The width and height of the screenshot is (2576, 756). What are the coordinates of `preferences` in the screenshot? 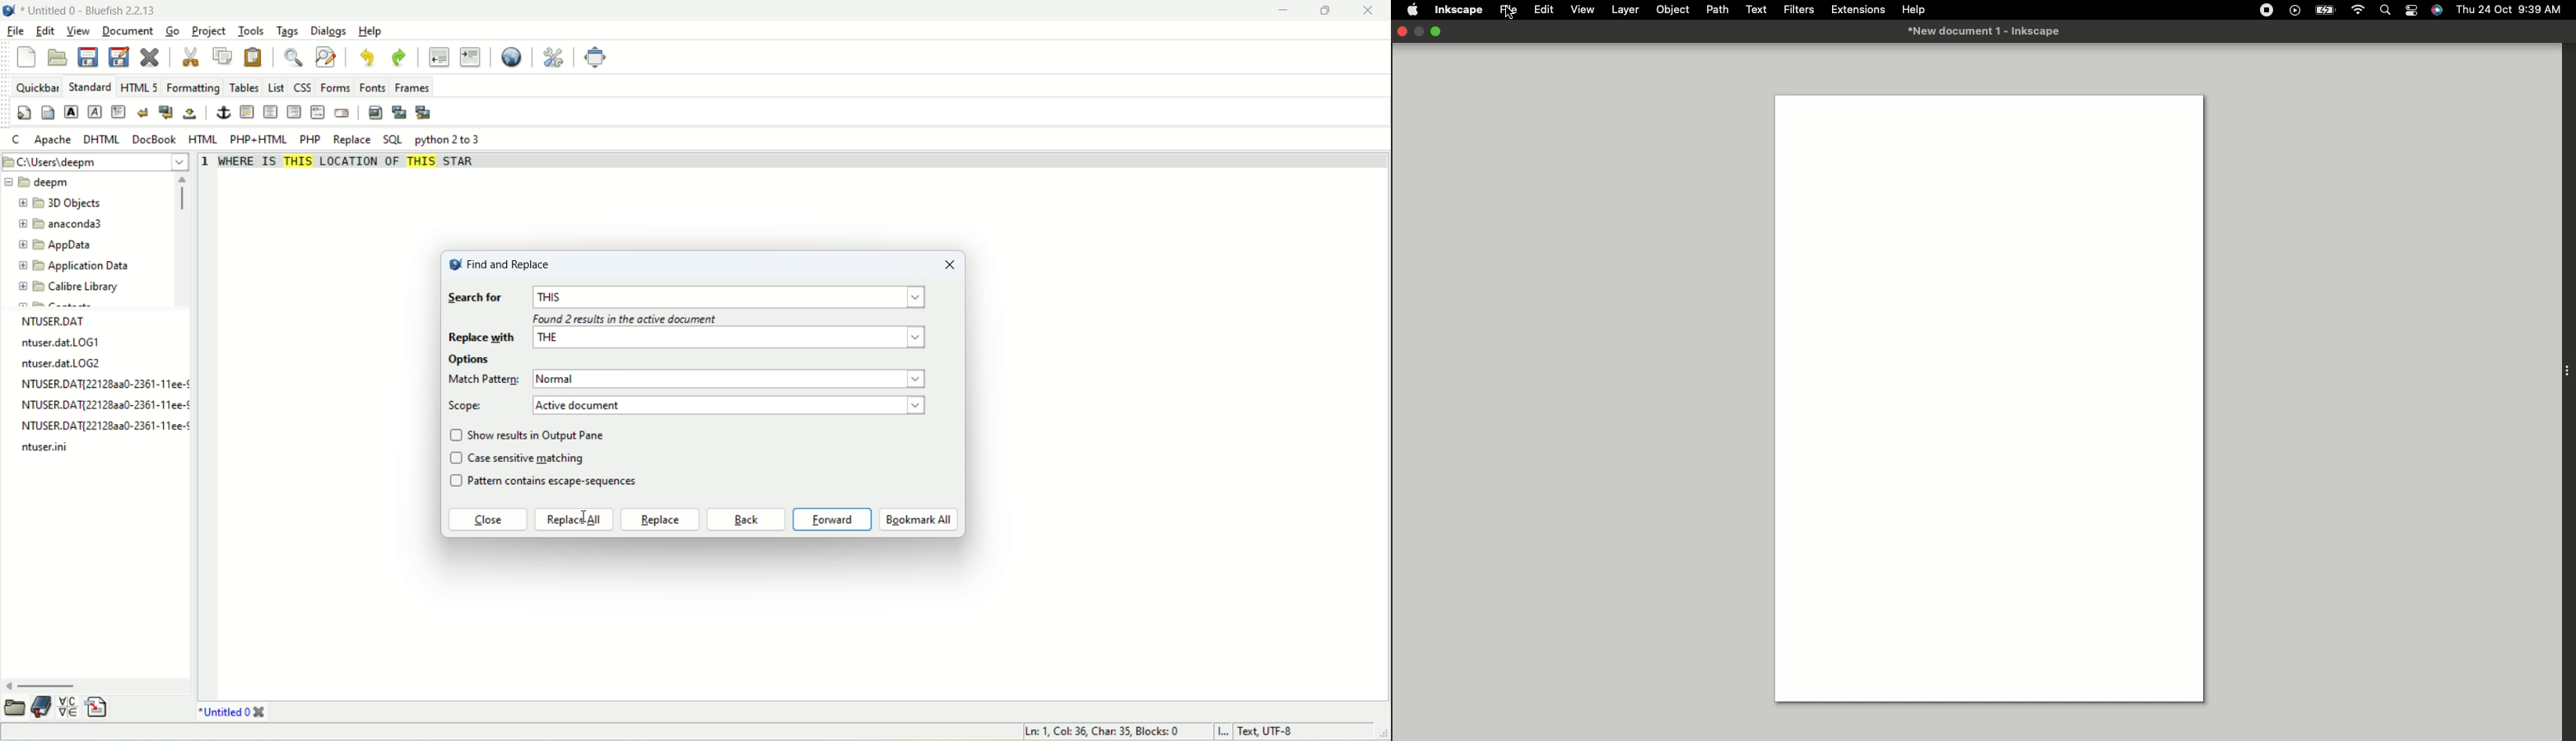 It's located at (554, 58).